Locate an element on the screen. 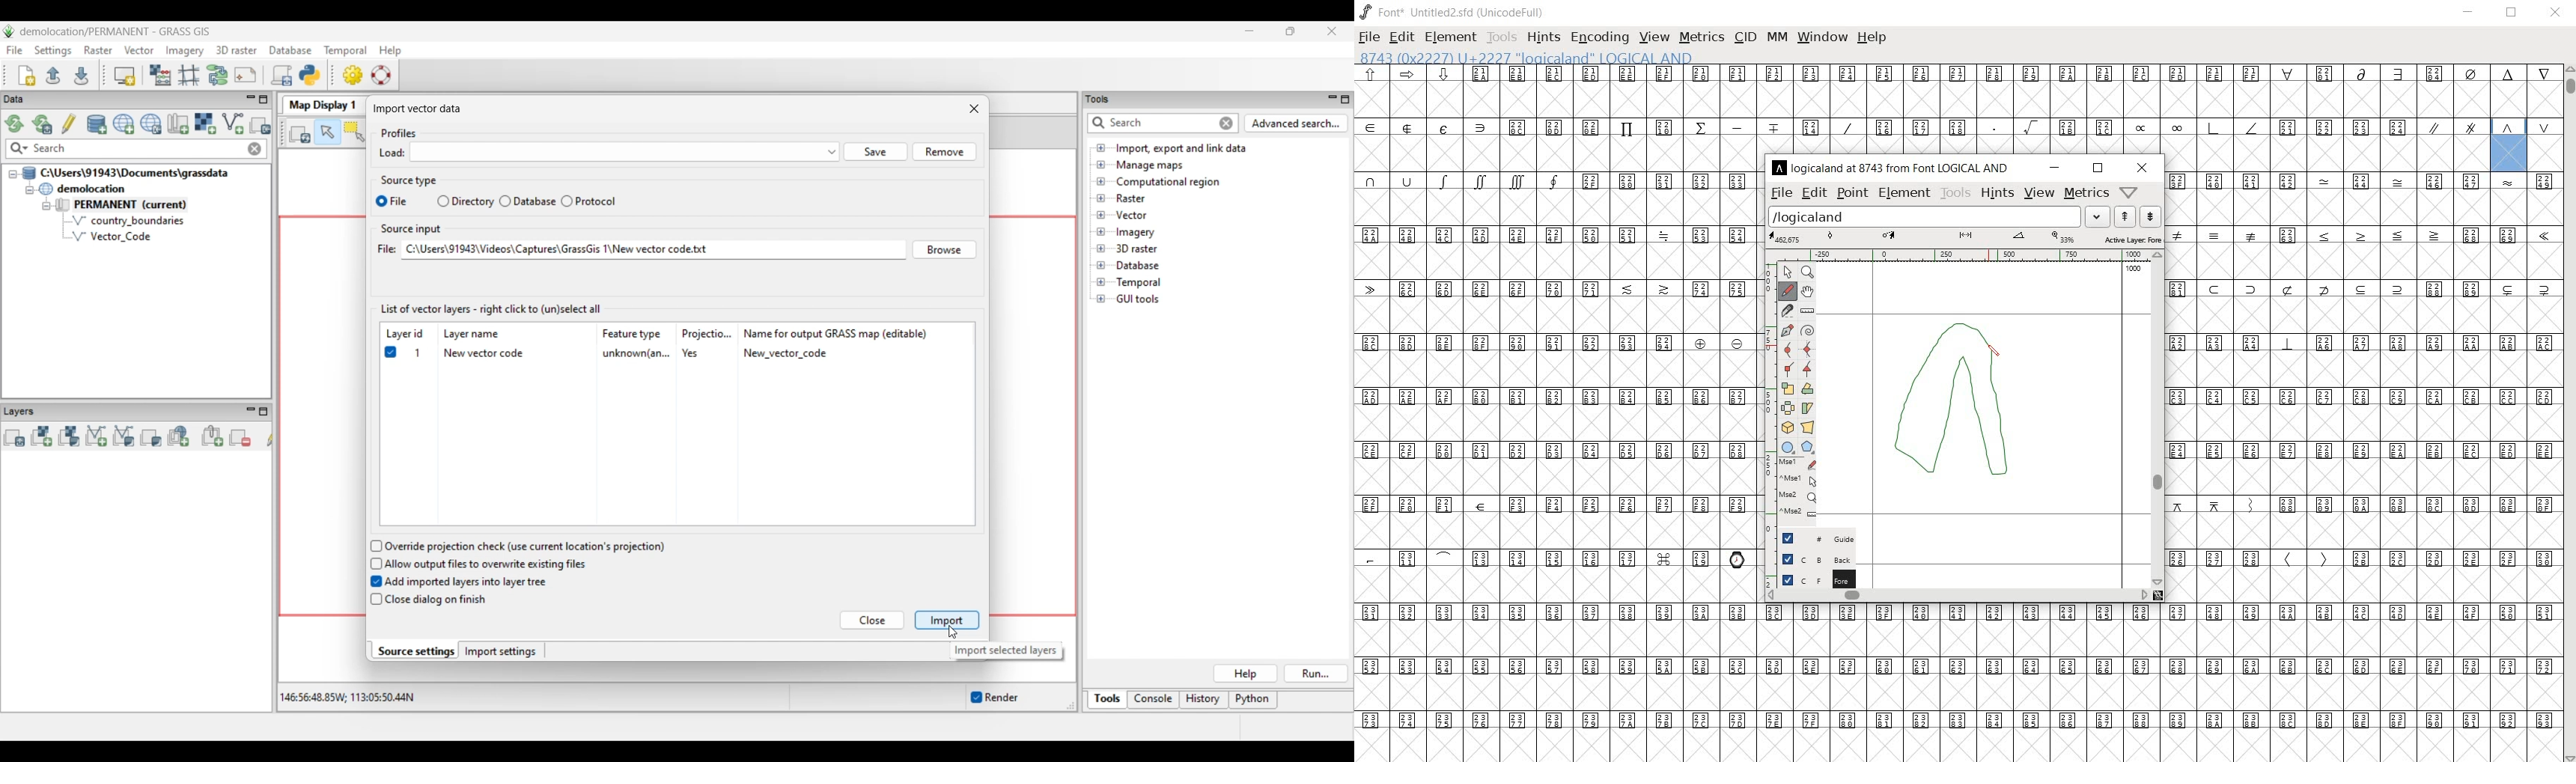  show the previous word on the list is located at coordinates (2150, 218).